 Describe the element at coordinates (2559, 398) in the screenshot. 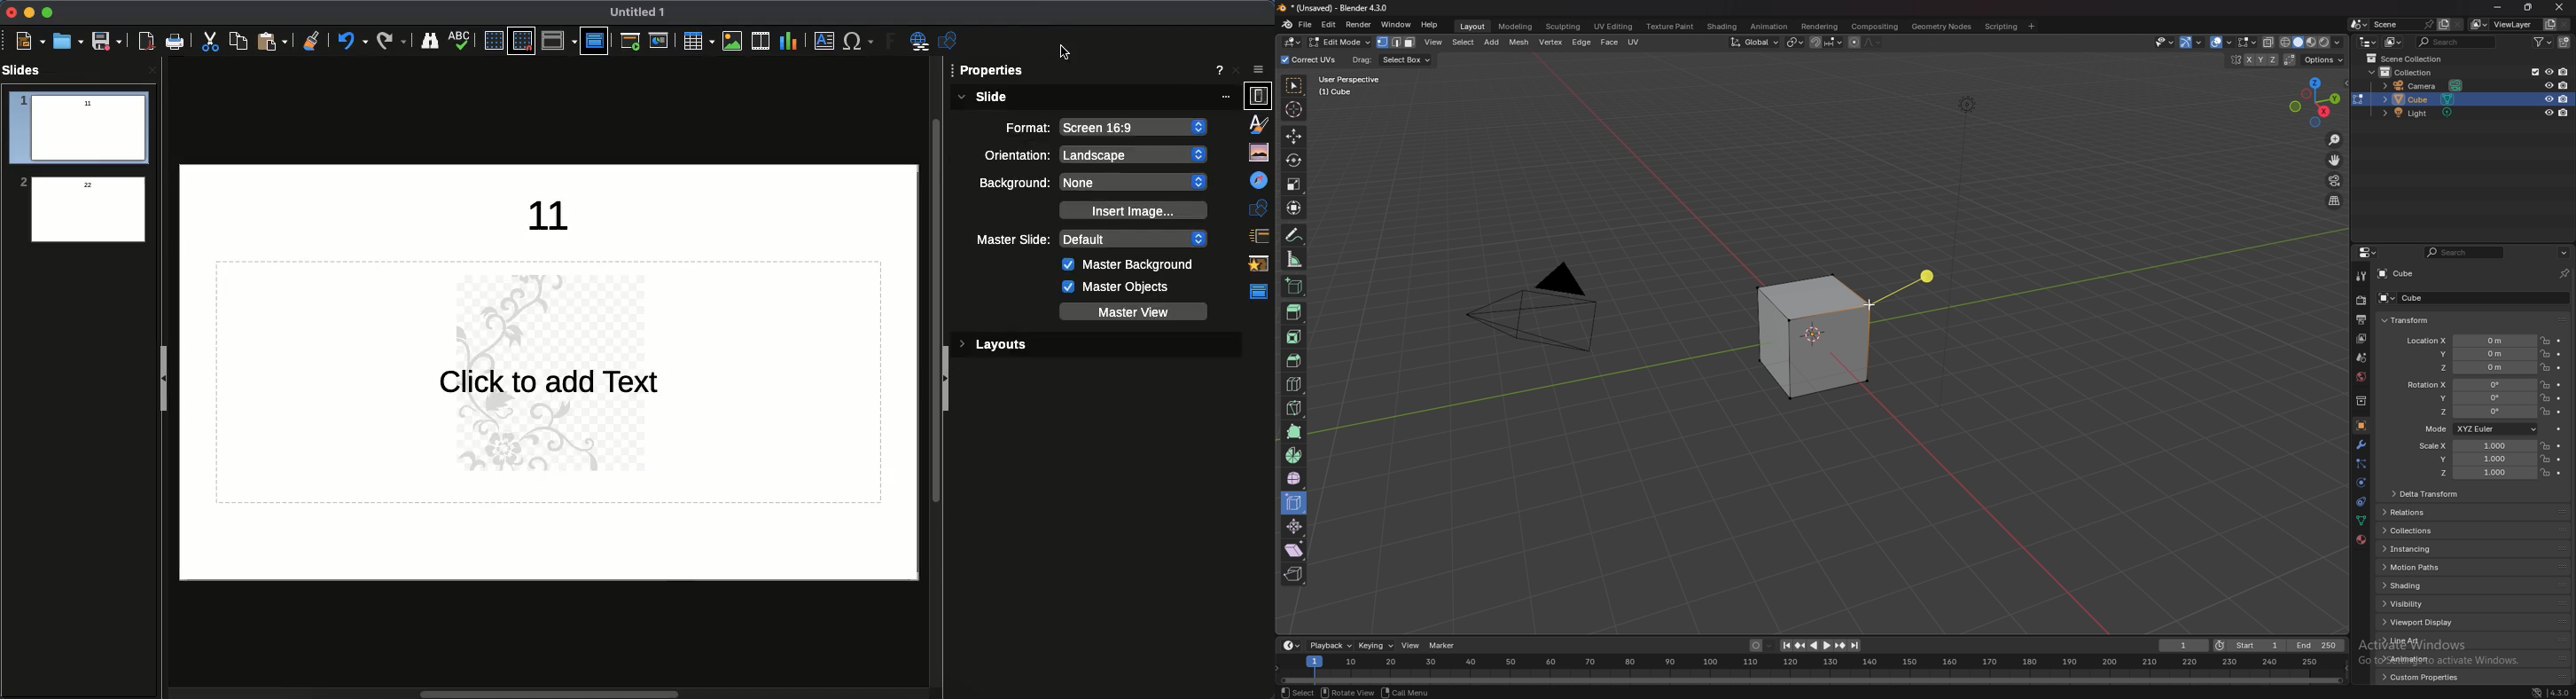

I see `animate property` at that location.